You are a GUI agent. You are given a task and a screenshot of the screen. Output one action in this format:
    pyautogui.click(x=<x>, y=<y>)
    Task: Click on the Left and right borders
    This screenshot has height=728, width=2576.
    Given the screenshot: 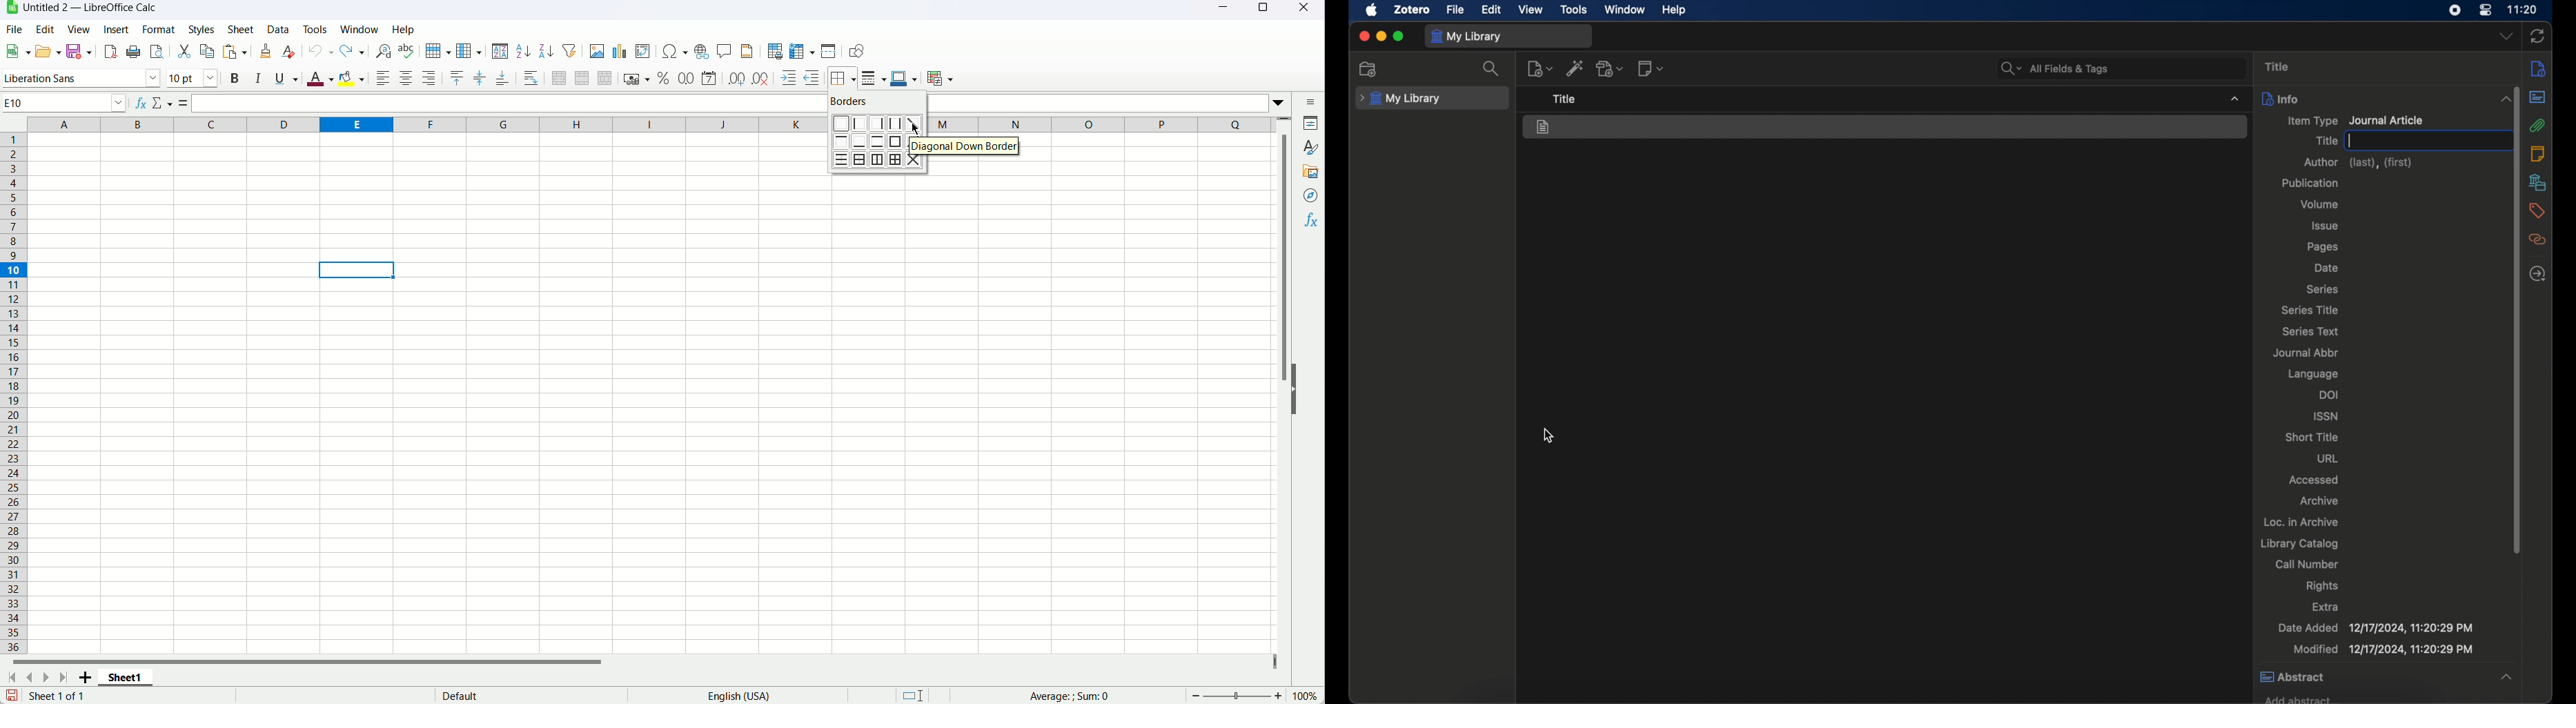 What is the action you would take?
    pyautogui.click(x=896, y=123)
    